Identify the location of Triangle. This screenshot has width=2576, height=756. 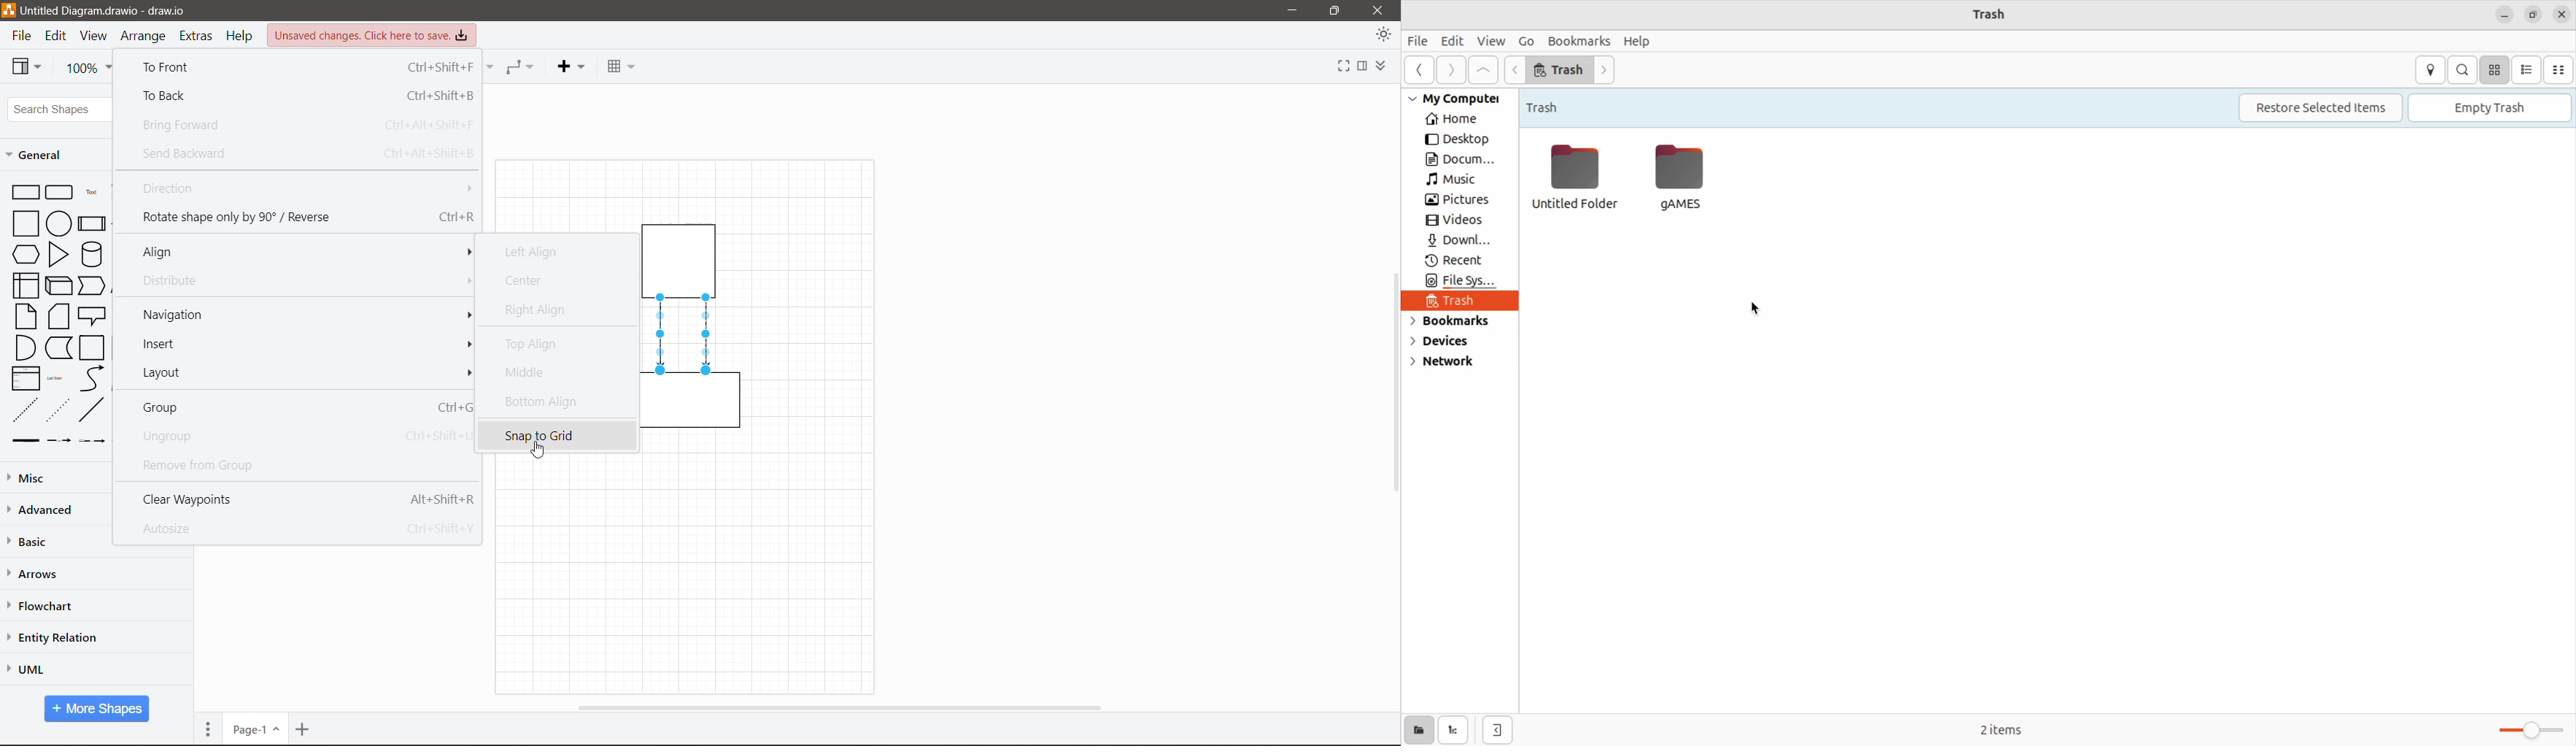
(58, 254).